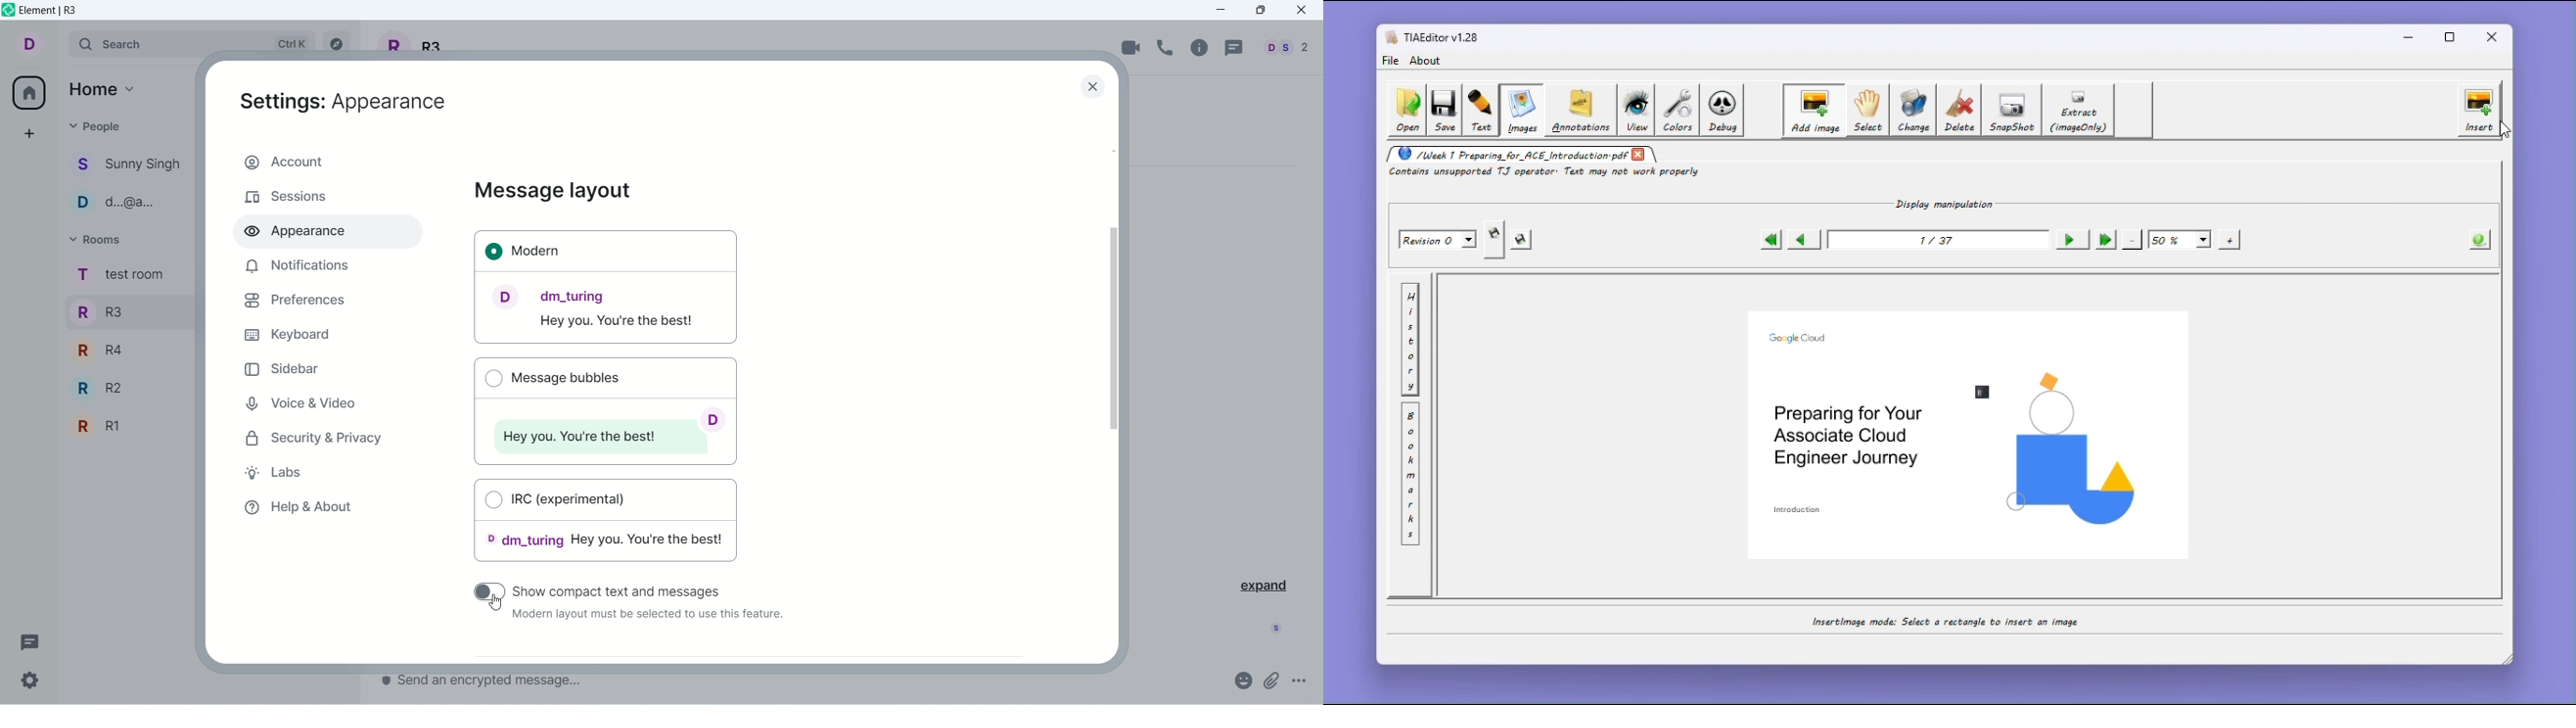  I want to click on threads, so click(1232, 48).